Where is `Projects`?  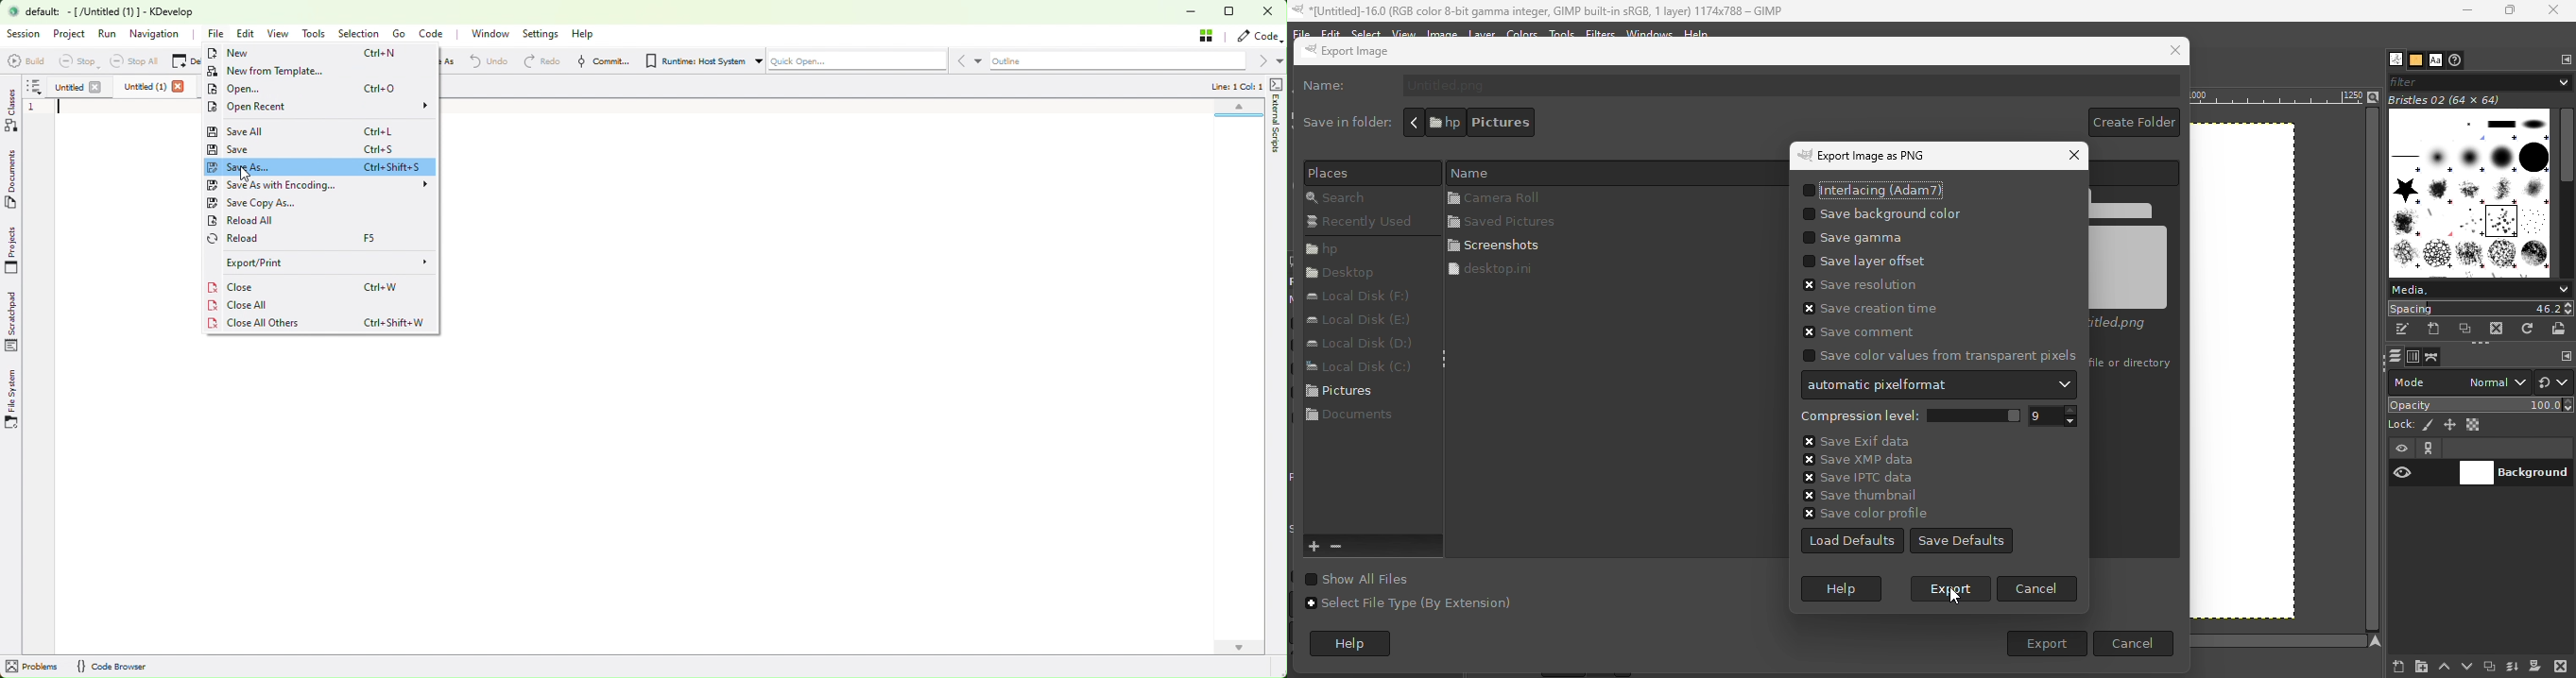 Projects is located at coordinates (14, 249).